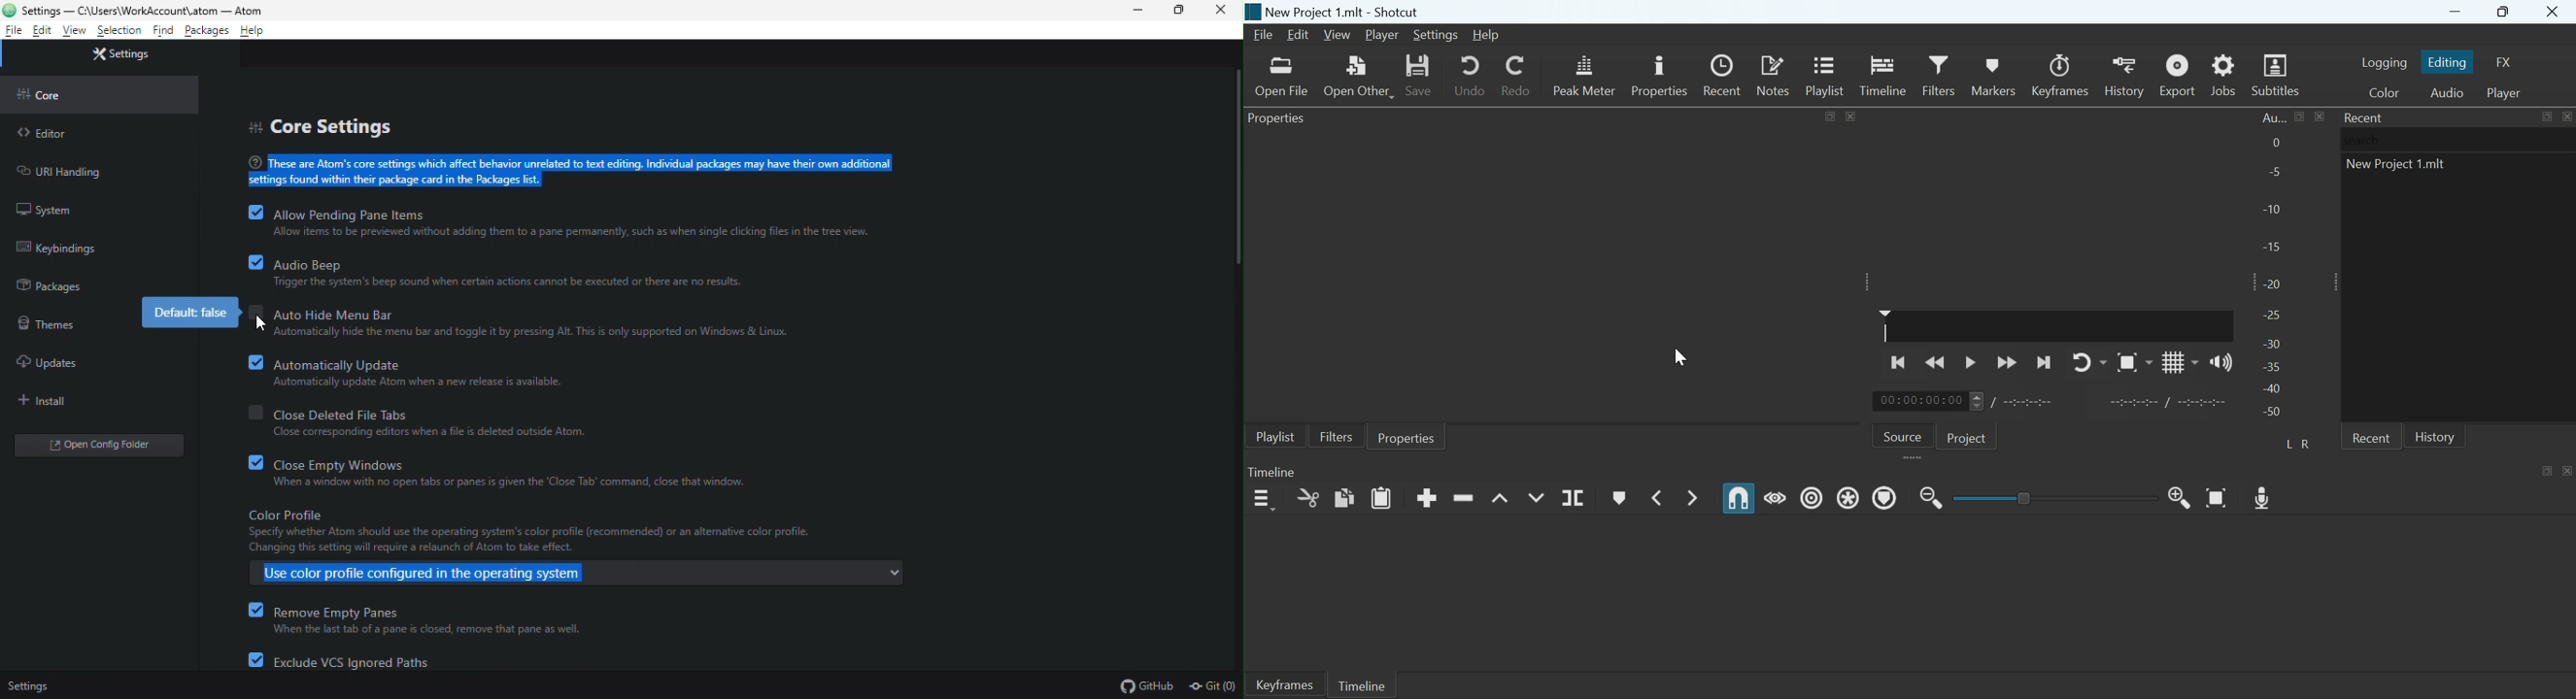  Describe the element at coordinates (528, 473) in the screenshot. I see `4 Close Empty Windows
When a window with no open tabs o panes i given the ‘Close Tab’ command, close that window.` at that location.